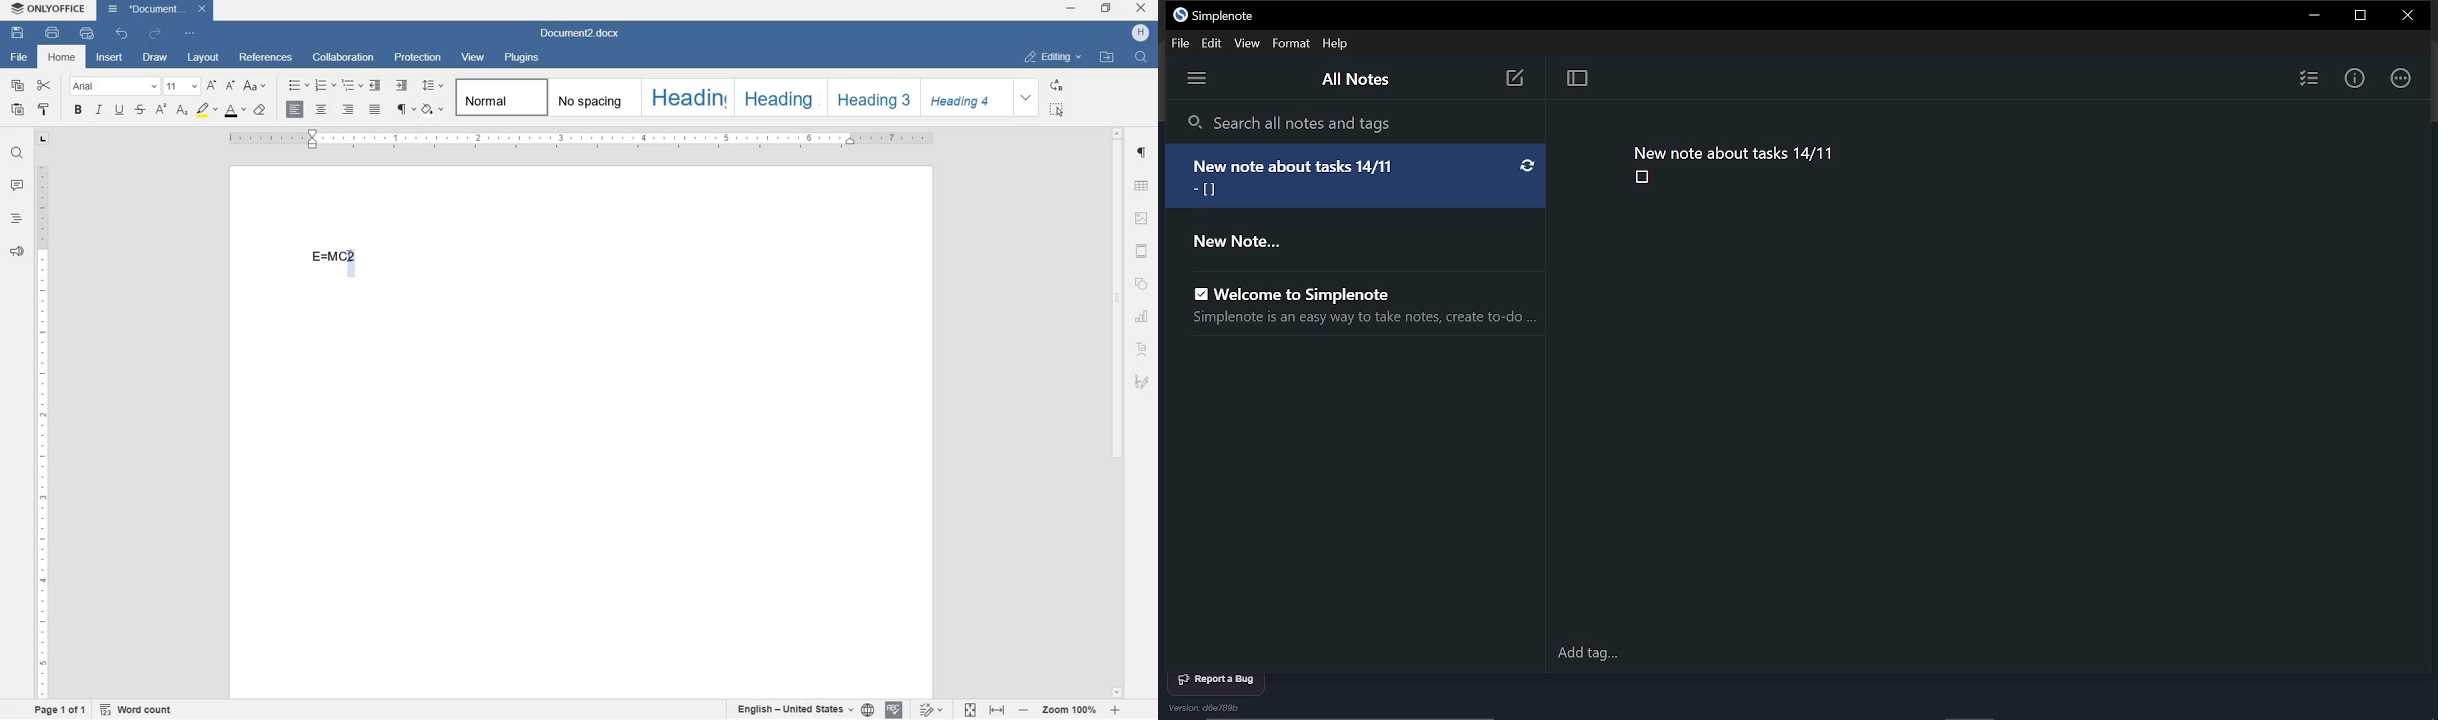  Describe the element at coordinates (2411, 17) in the screenshot. I see `Close ` at that location.